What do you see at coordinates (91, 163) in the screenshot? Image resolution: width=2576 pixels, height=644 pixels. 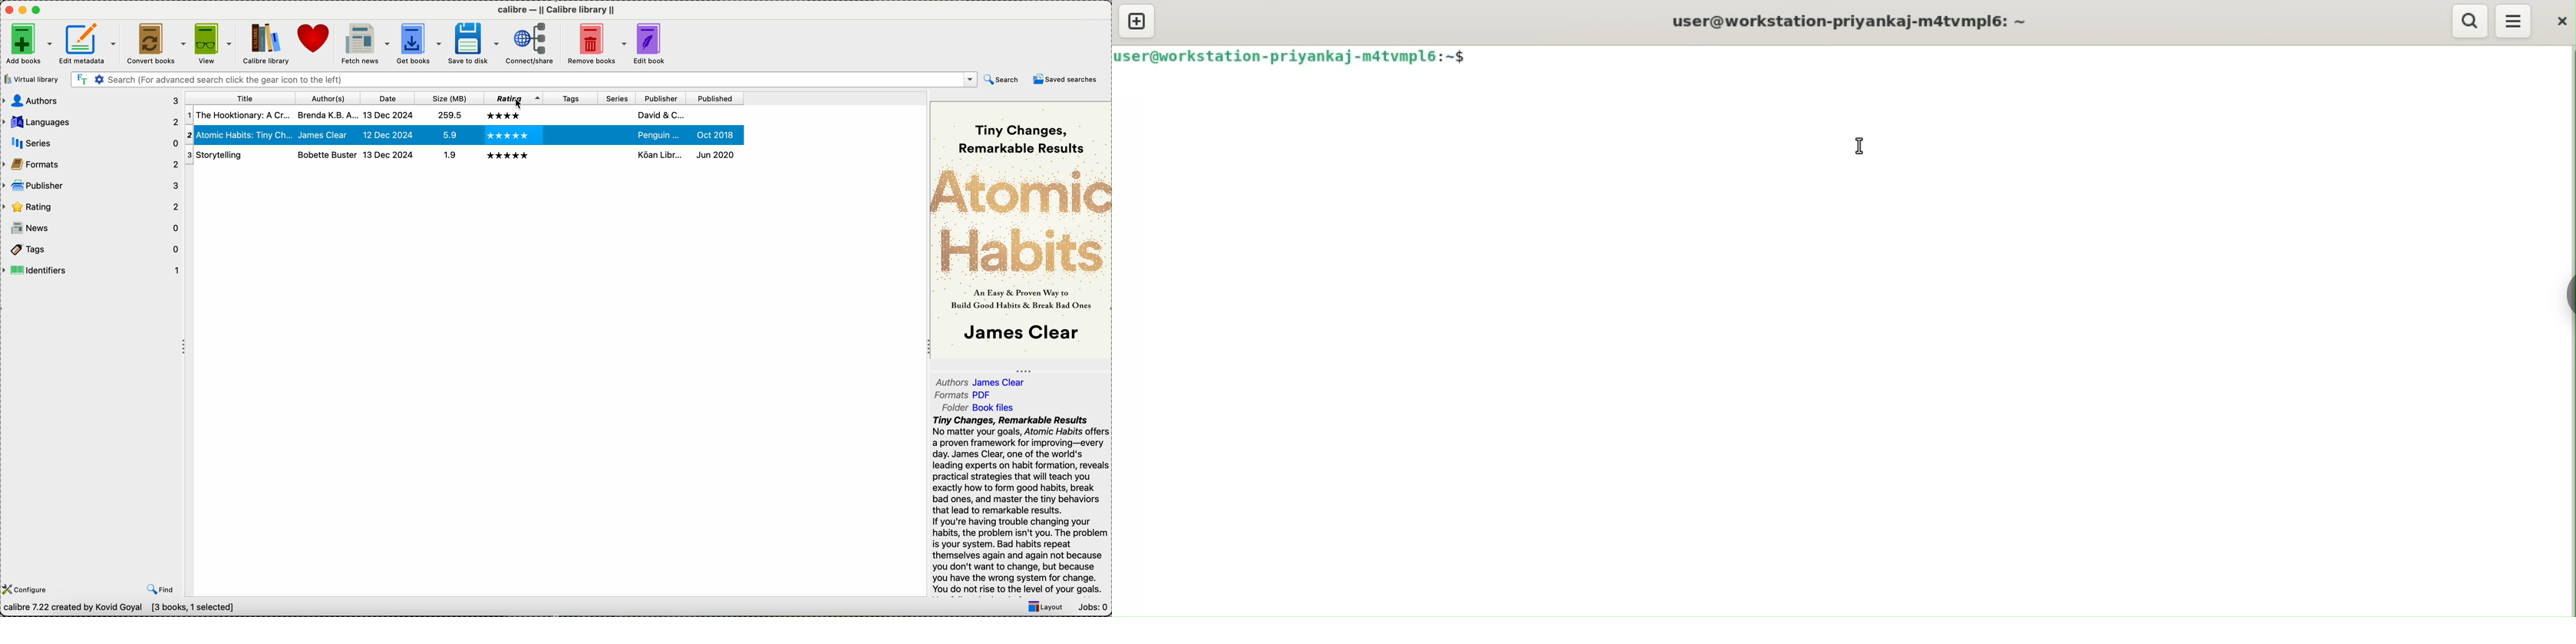 I see `formats` at bounding box center [91, 163].